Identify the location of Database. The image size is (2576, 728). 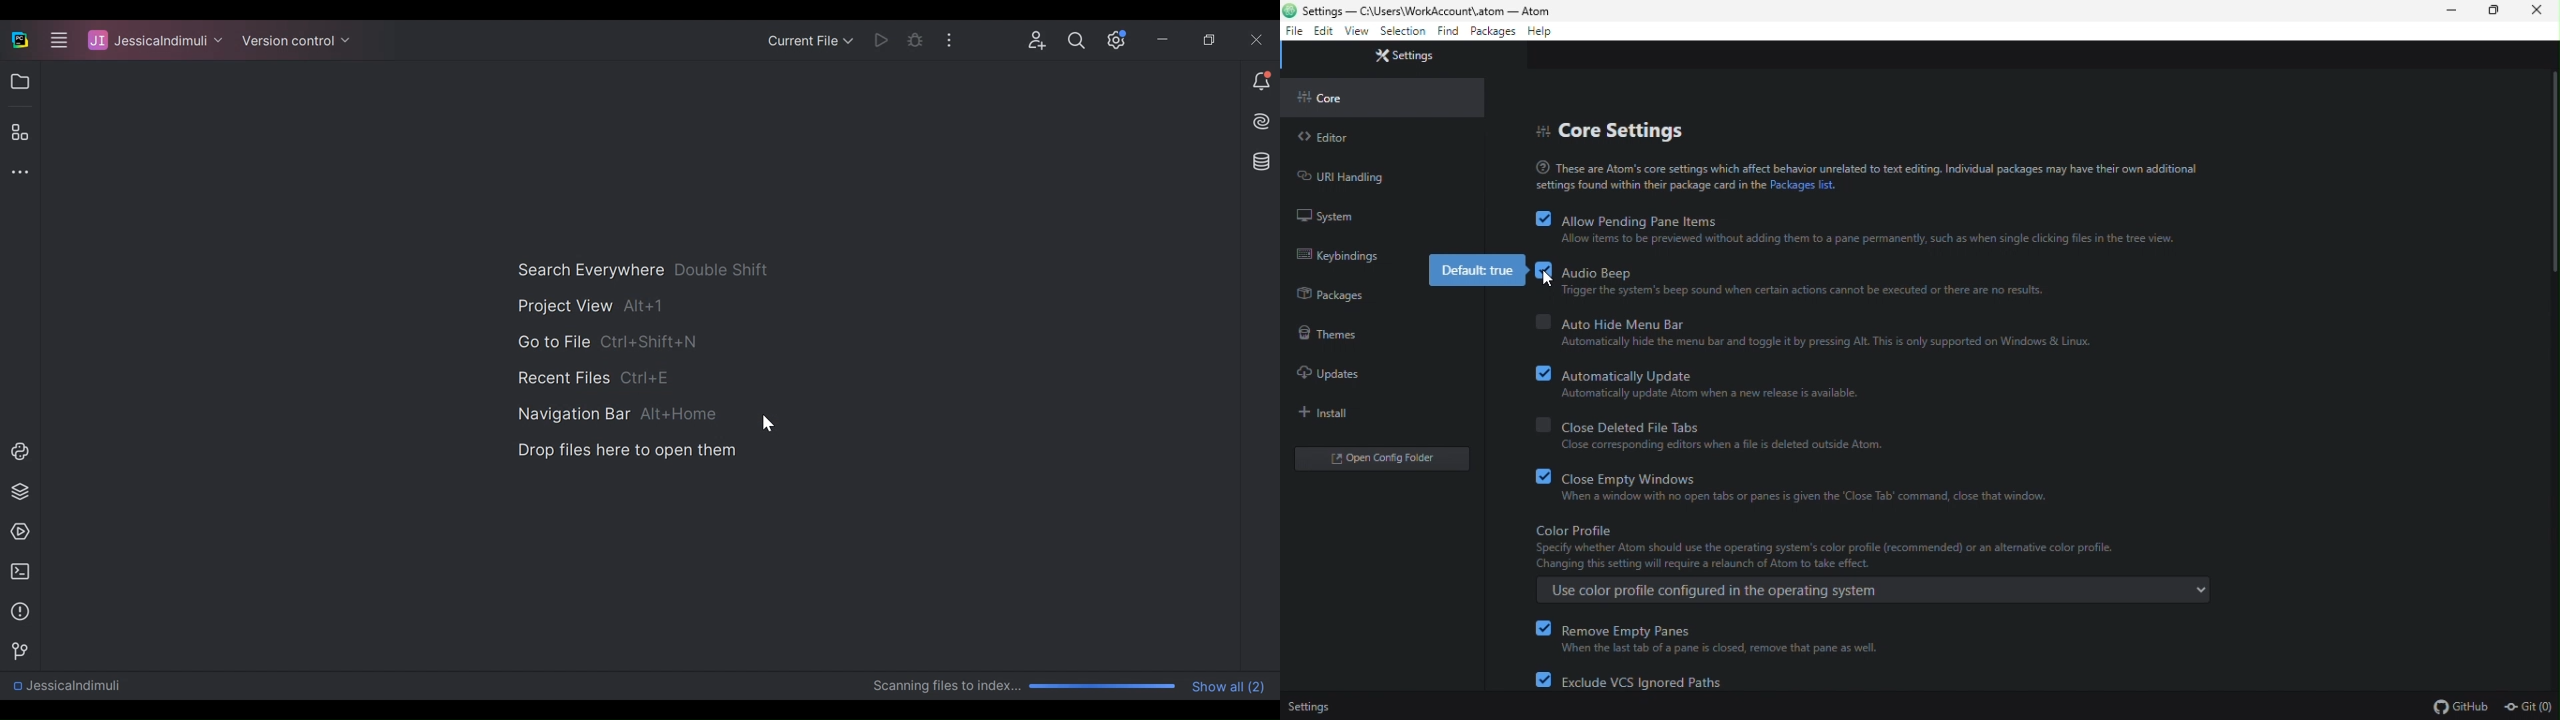
(1263, 161).